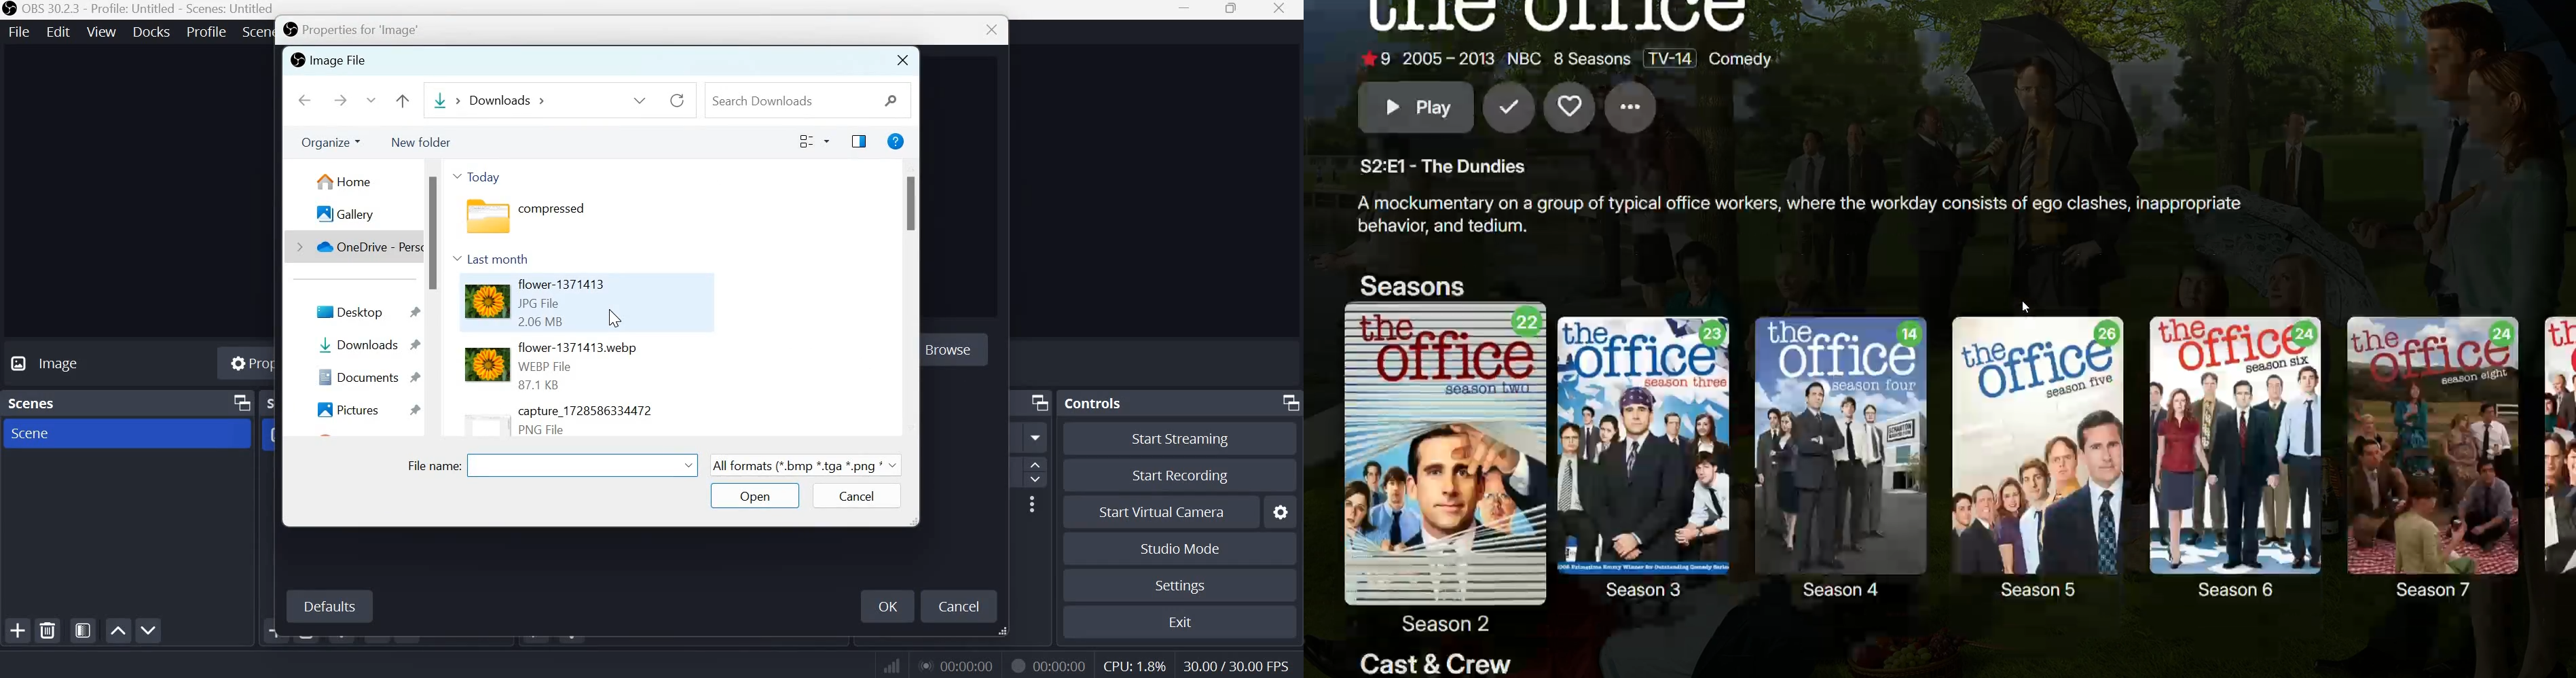  I want to click on ok, so click(886, 605).